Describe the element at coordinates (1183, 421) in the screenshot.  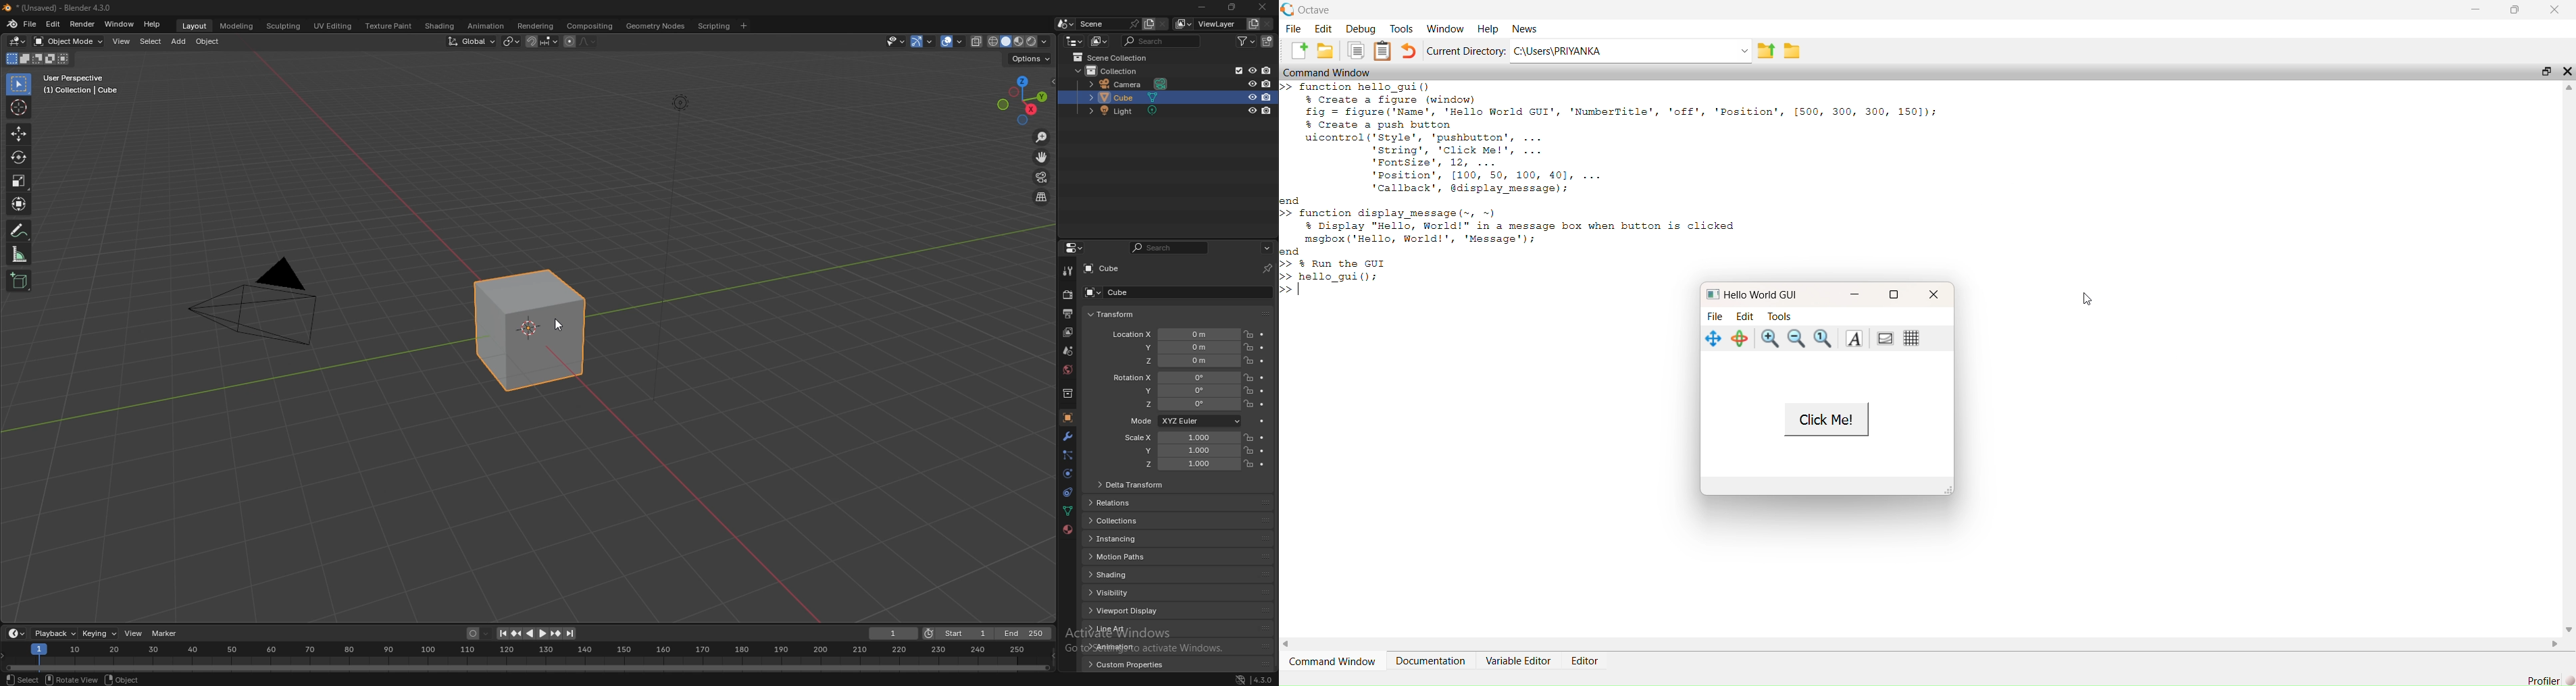
I see `mode` at that location.